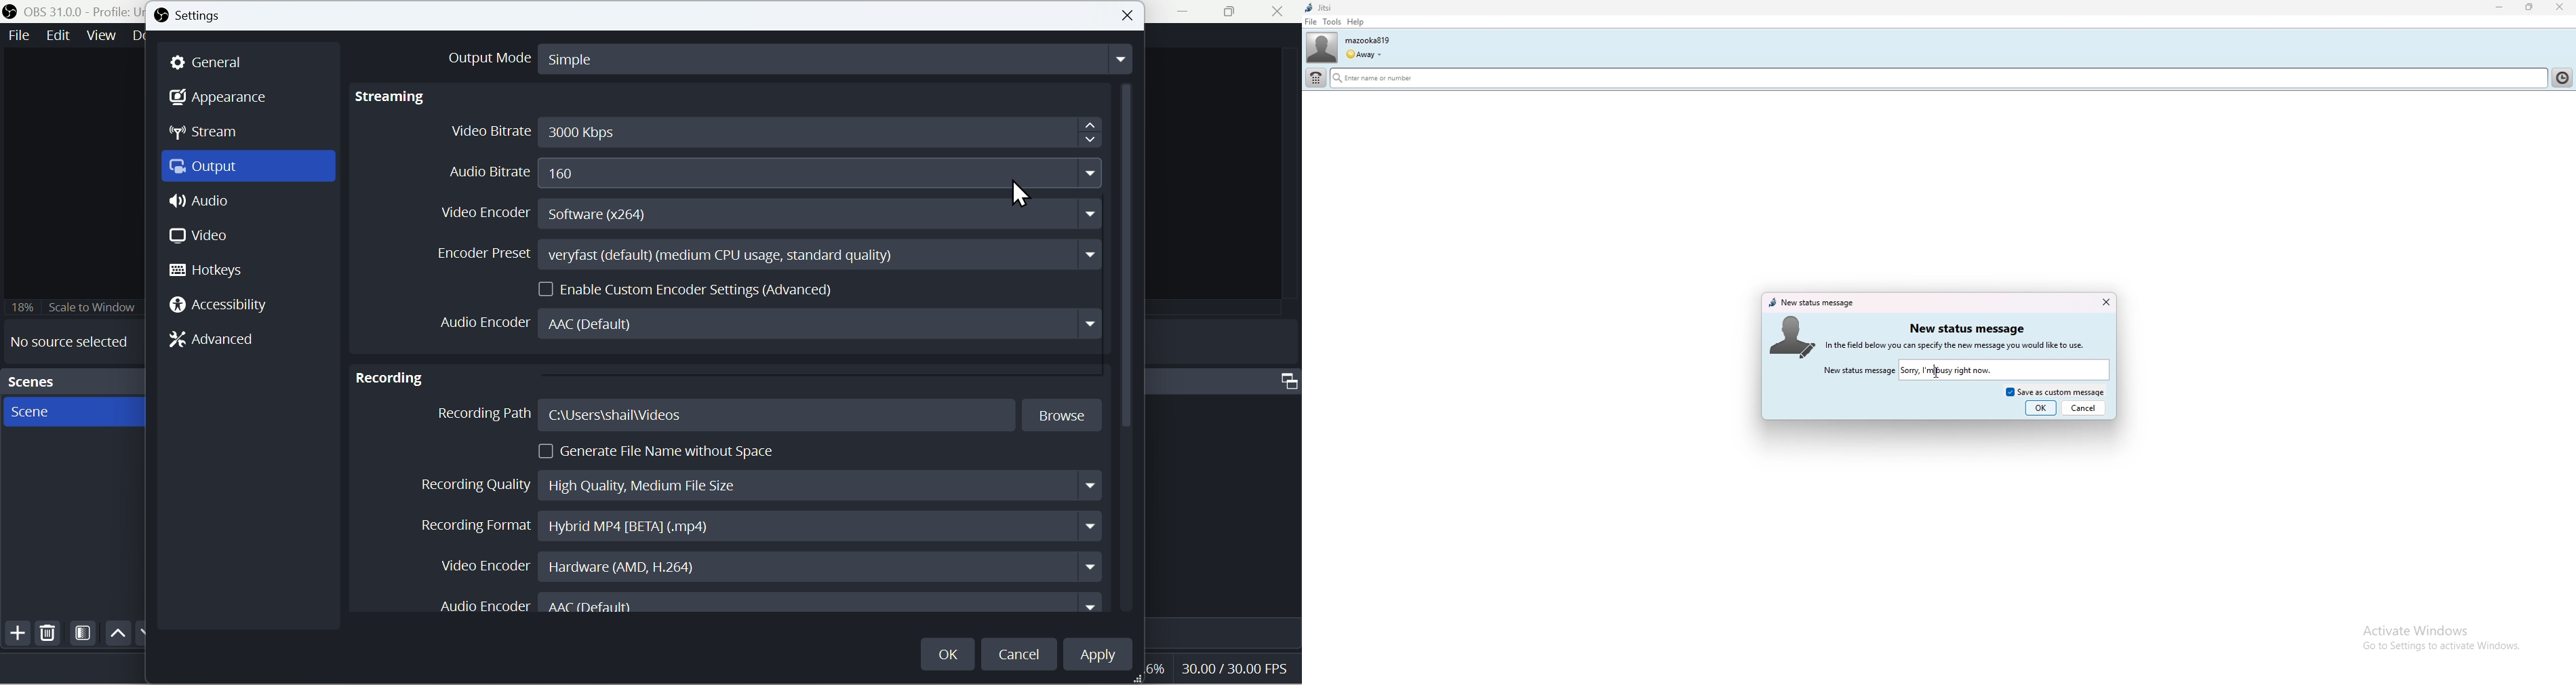 The height and width of the screenshot is (700, 2576). What do you see at coordinates (394, 97) in the screenshot?
I see `Streaming` at bounding box center [394, 97].